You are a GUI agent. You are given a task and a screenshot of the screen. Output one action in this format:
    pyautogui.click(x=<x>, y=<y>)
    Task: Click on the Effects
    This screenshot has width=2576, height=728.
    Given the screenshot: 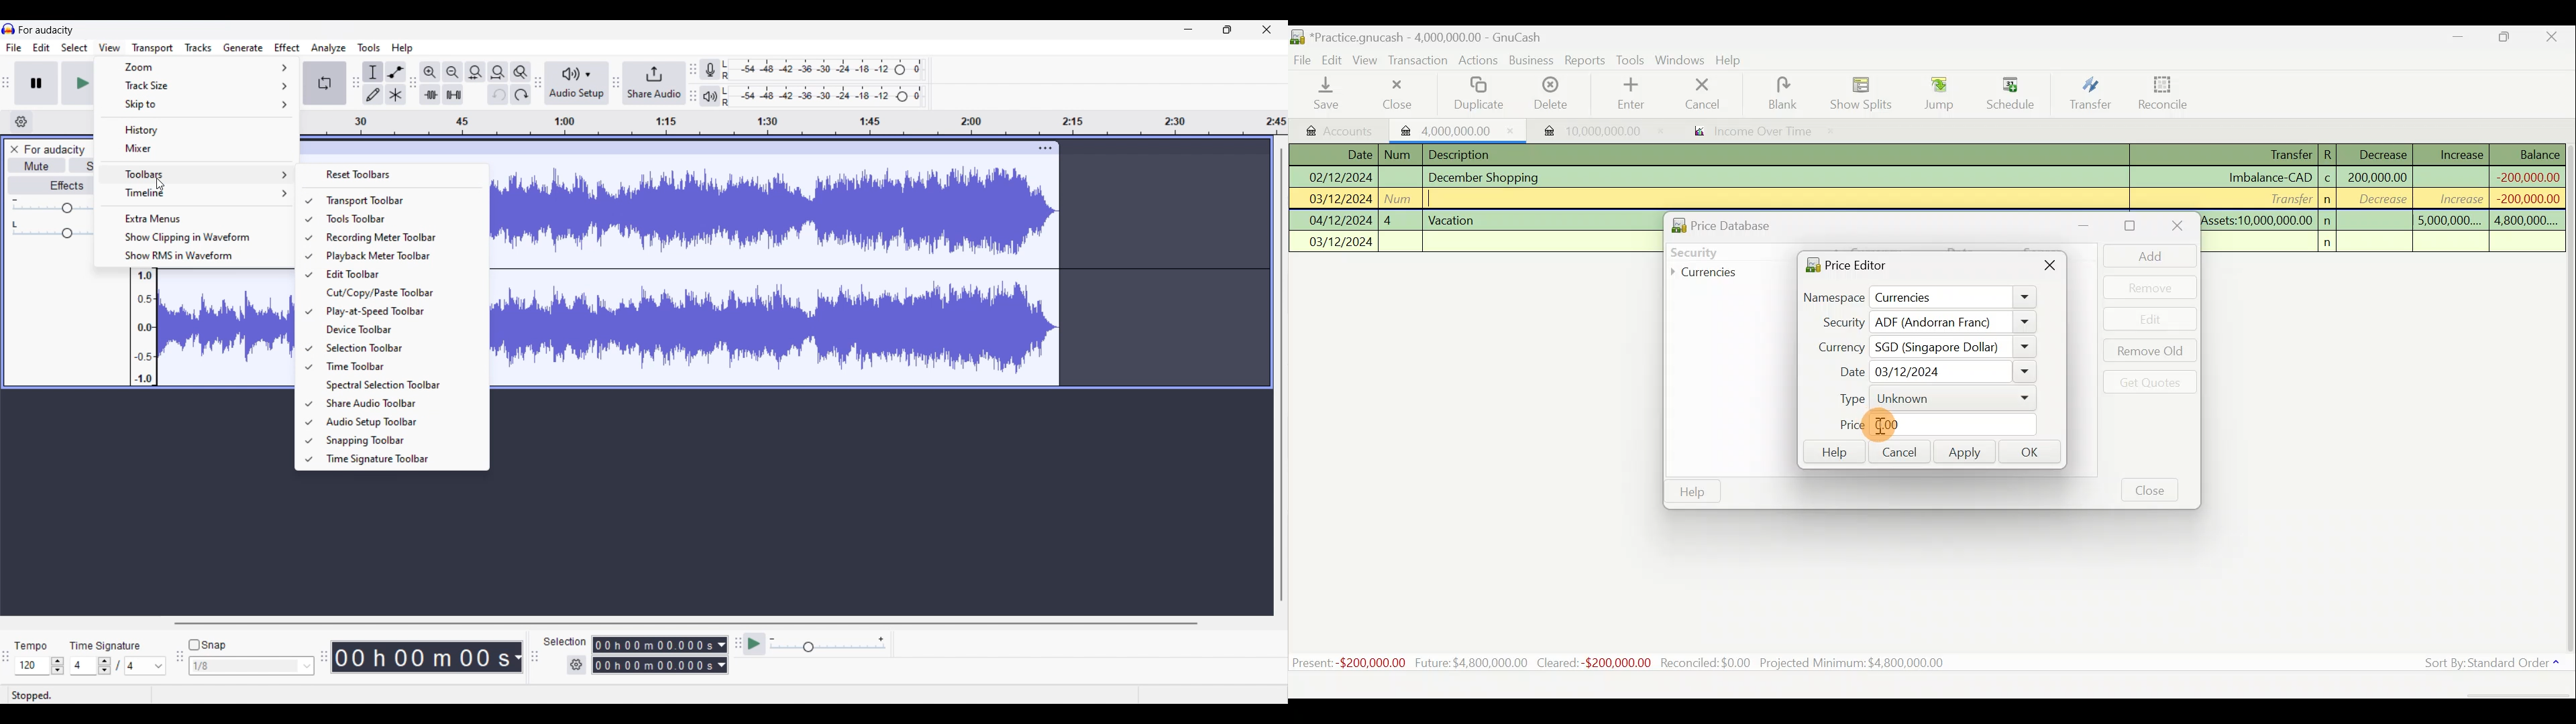 What is the action you would take?
    pyautogui.click(x=50, y=185)
    